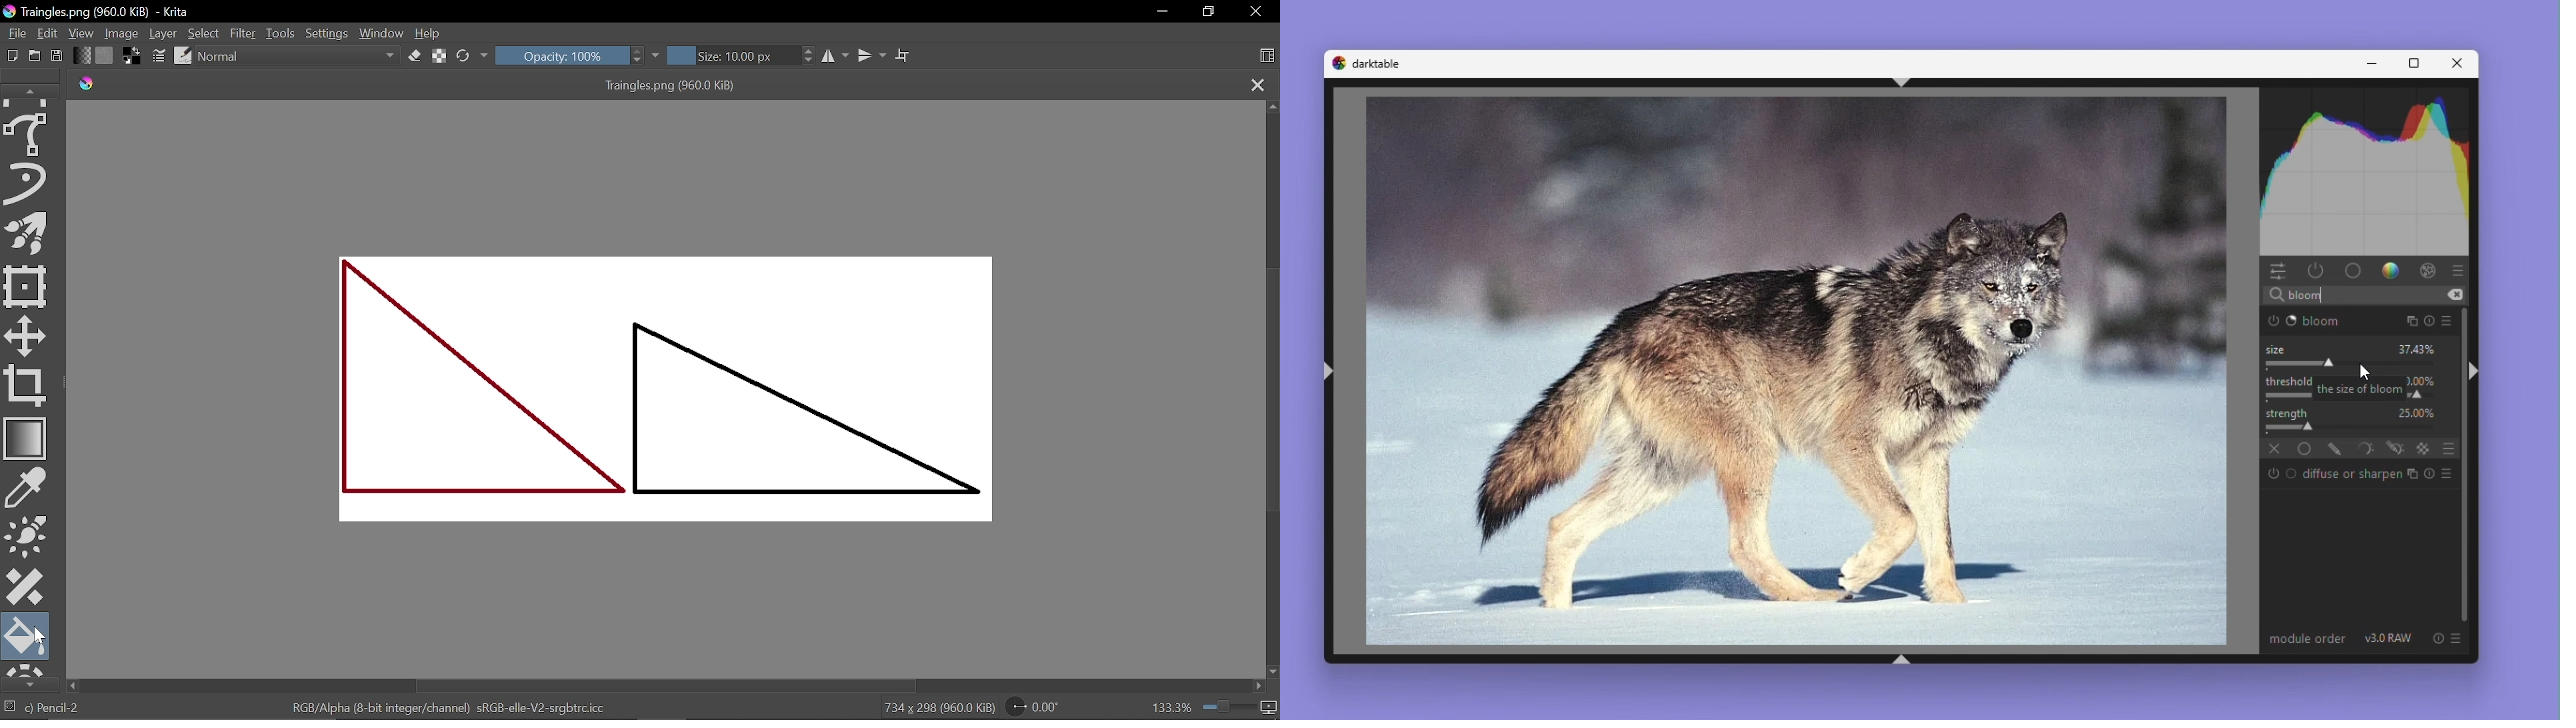 The image size is (2576, 728). What do you see at coordinates (434, 35) in the screenshot?
I see `Help` at bounding box center [434, 35].